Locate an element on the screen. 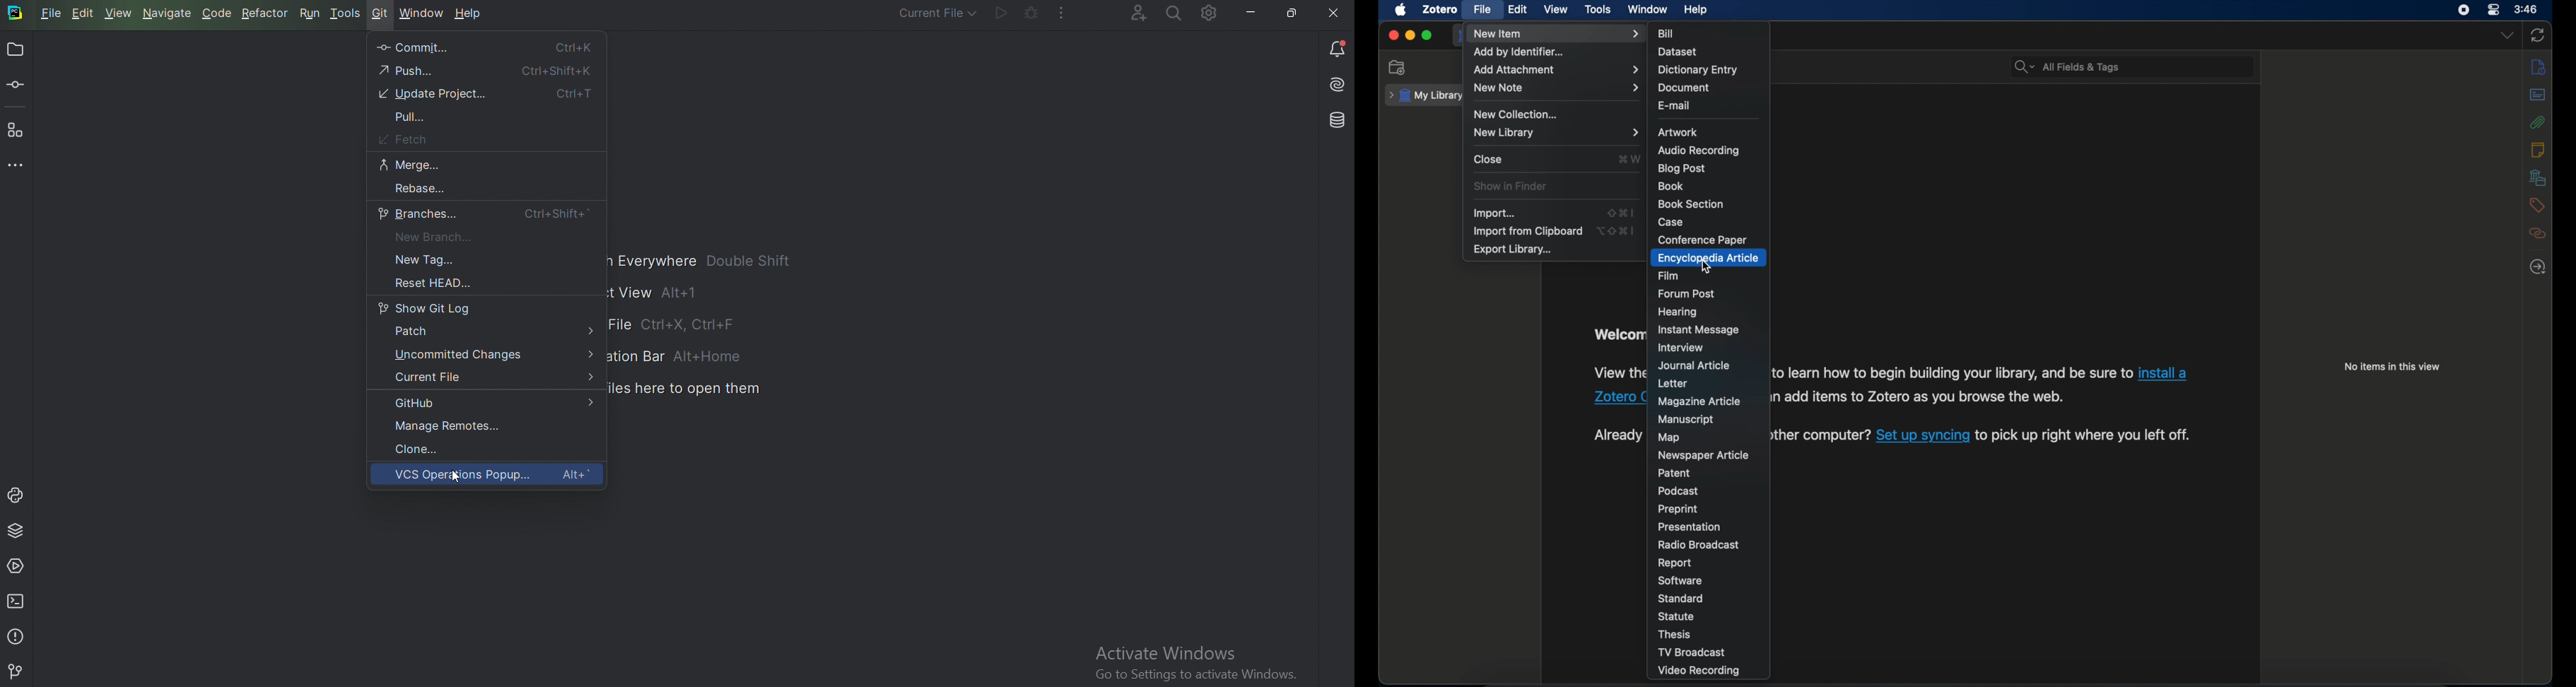 The image size is (2576, 700). installation instruction is located at coordinates (1984, 385).